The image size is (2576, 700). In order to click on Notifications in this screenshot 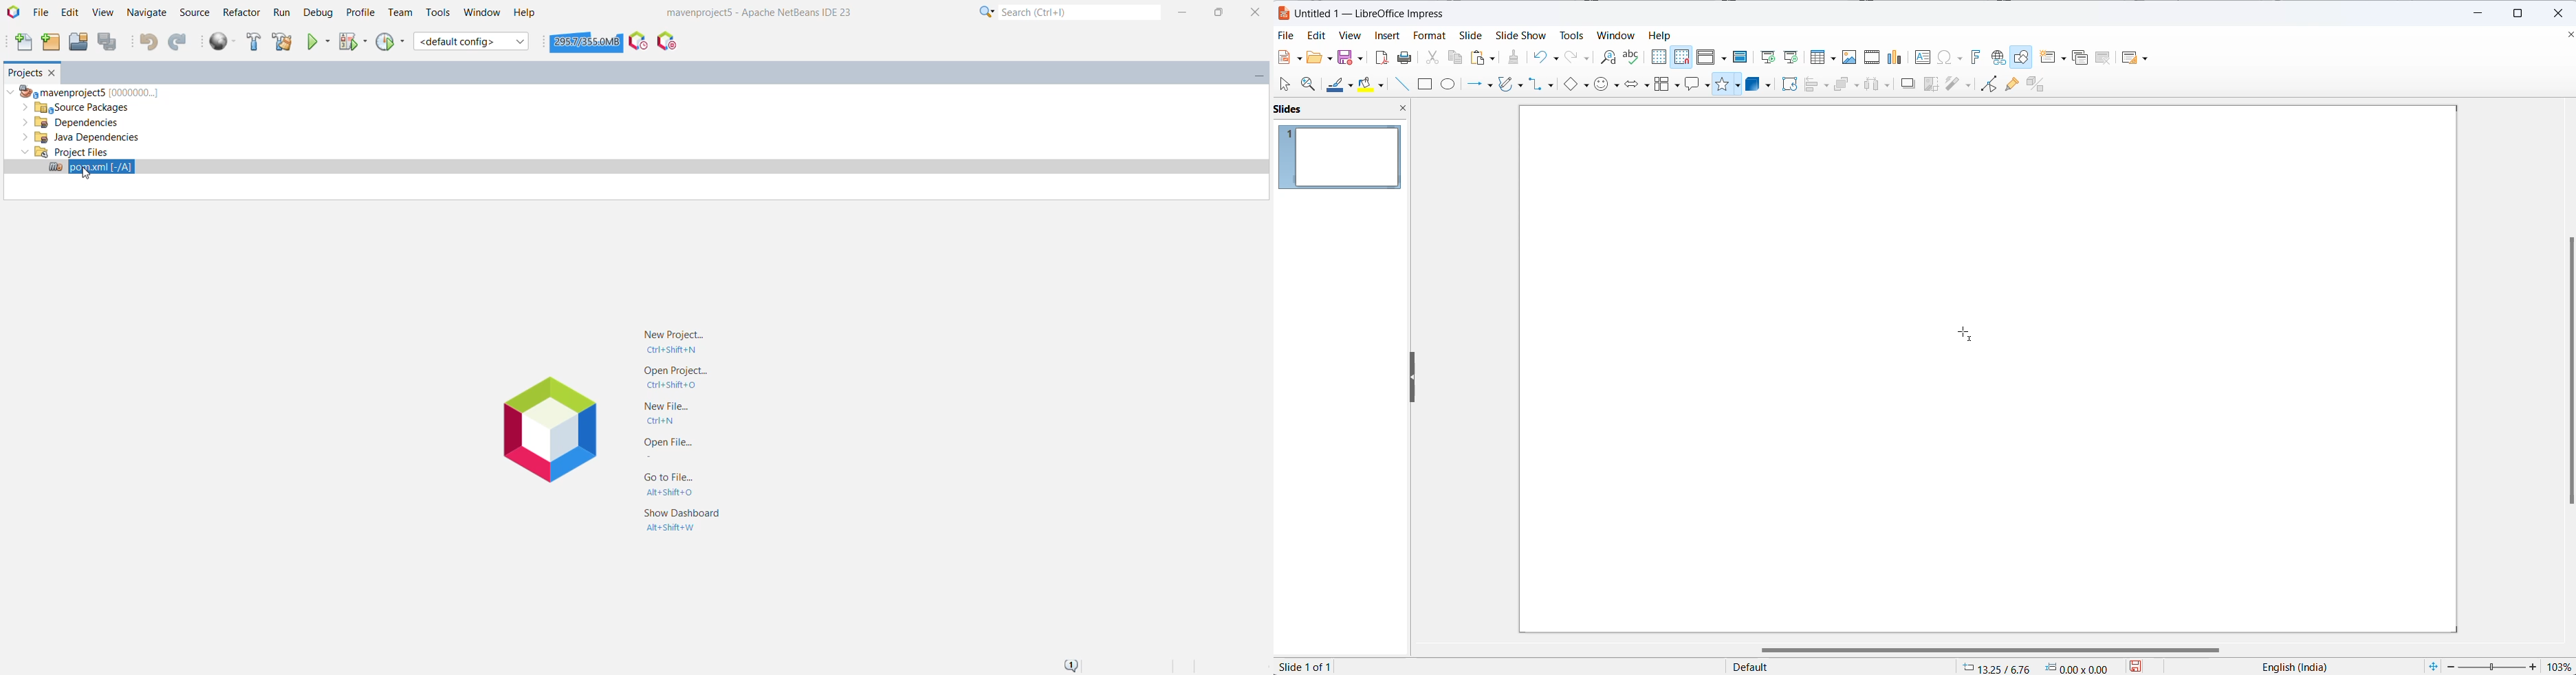, I will do `click(1069, 664)`.